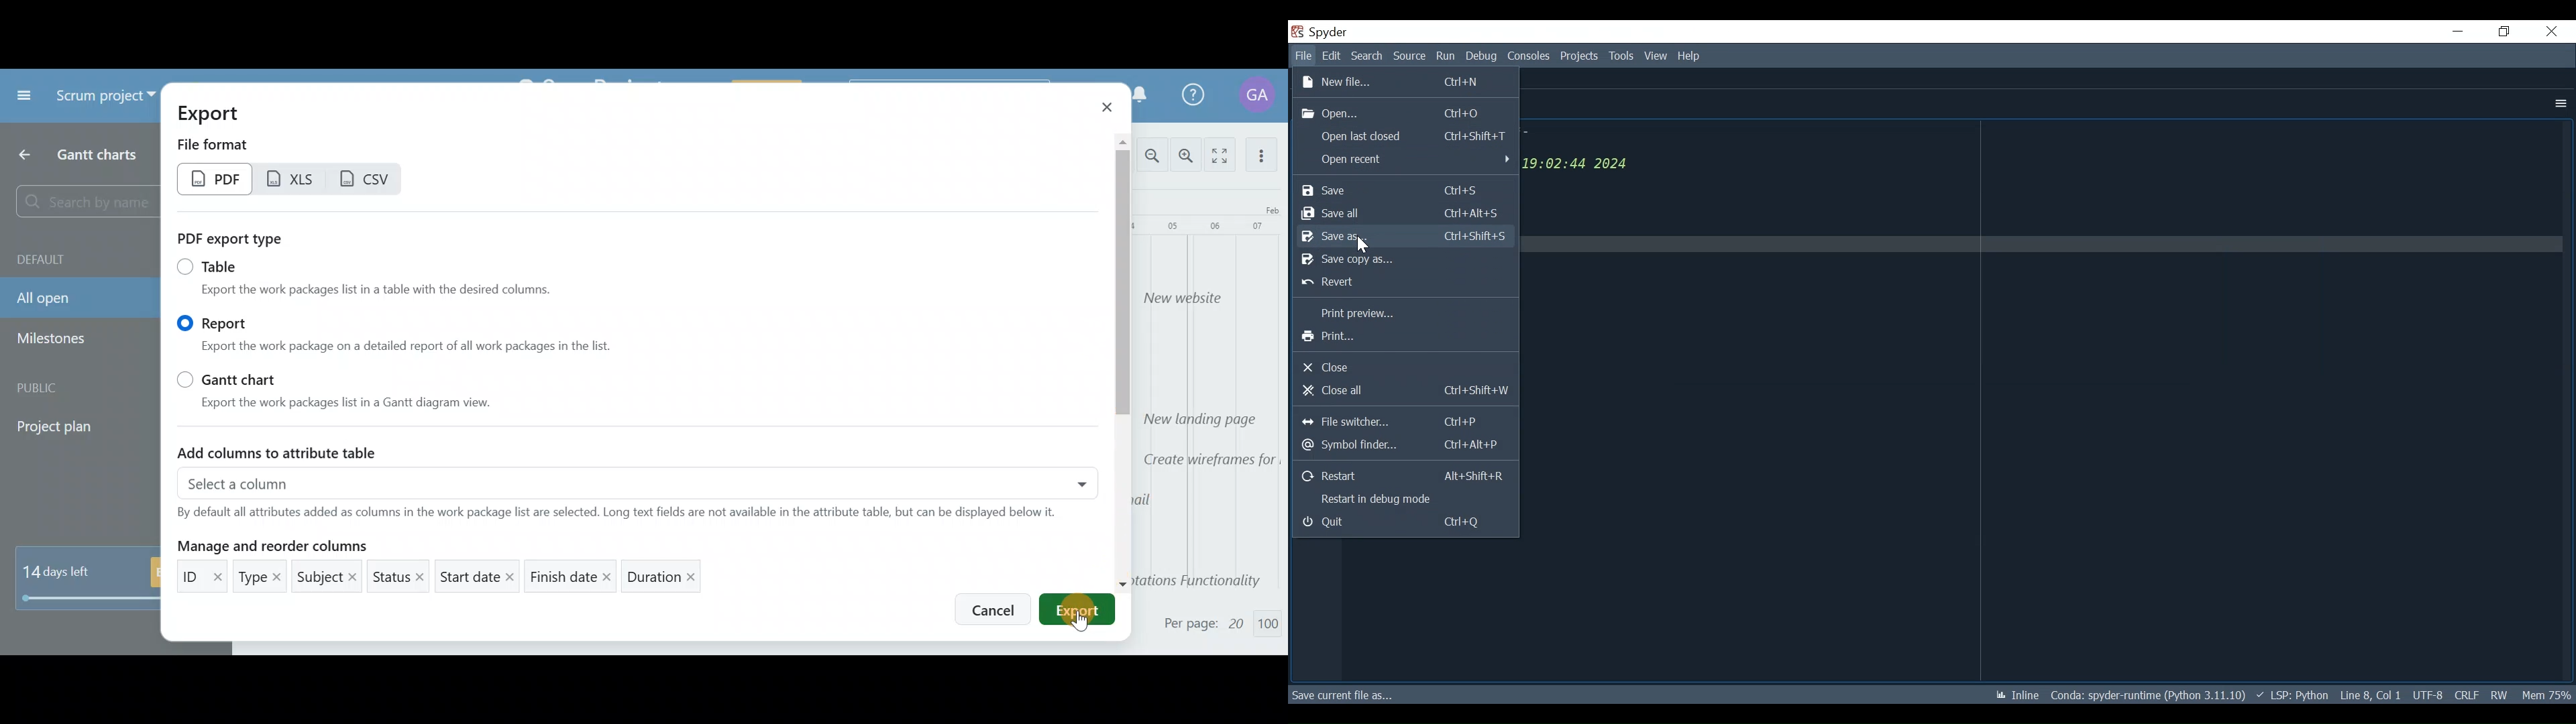 The height and width of the screenshot is (728, 2576). What do you see at coordinates (2503, 32) in the screenshot?
I see `Restore` at bounding box center [2503, 32].